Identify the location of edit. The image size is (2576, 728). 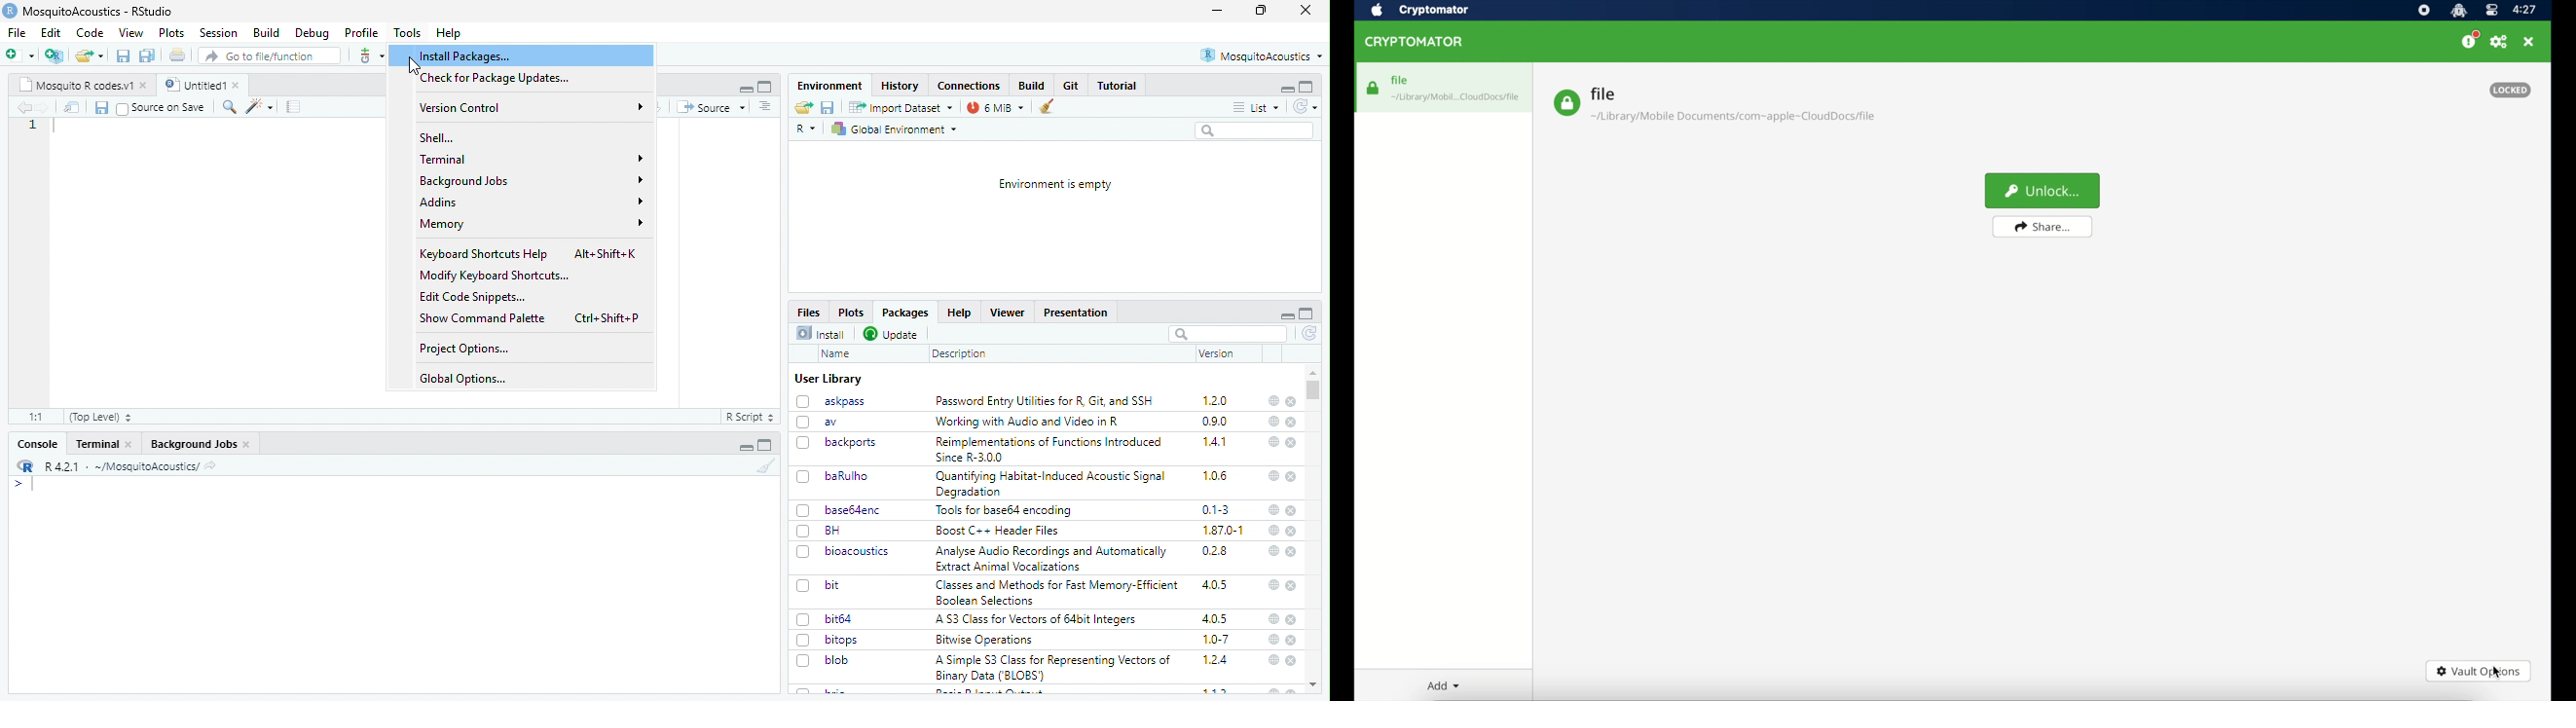
(259, 107).